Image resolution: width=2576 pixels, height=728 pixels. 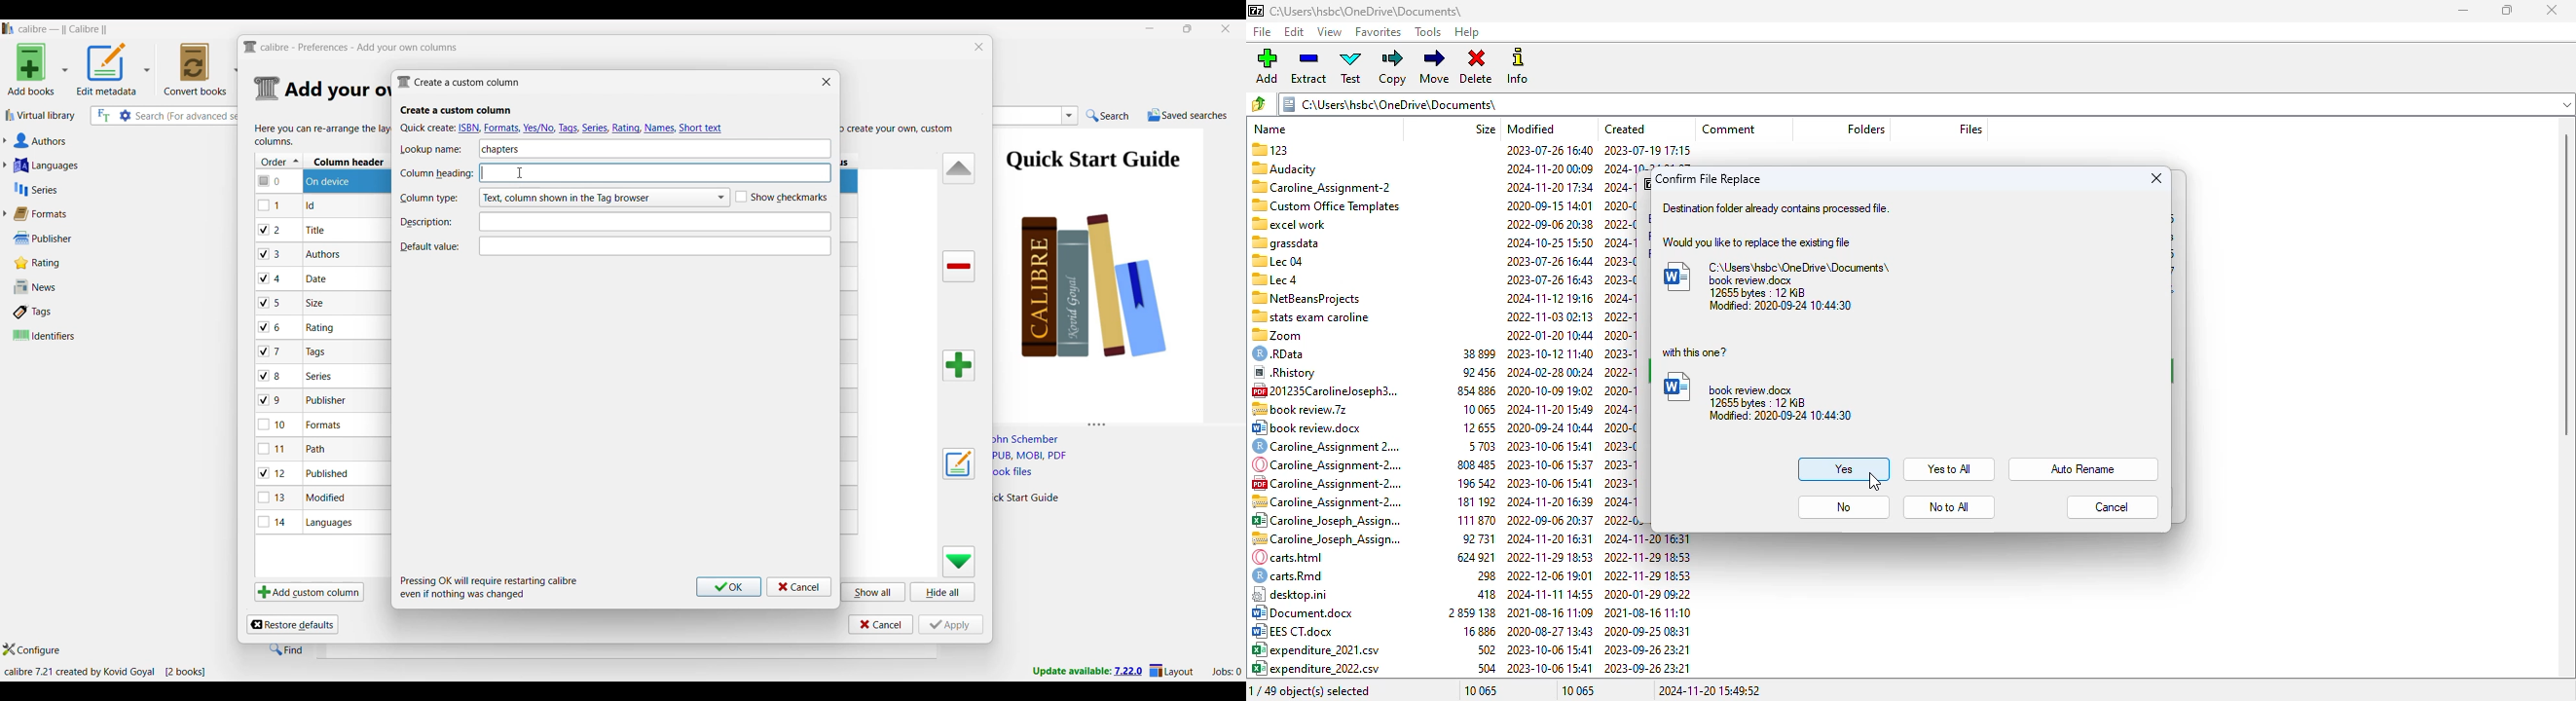 What do you see at coordinates (44, 263) in the screenshot?
I see `Rating` at bounding box center [44, 263].